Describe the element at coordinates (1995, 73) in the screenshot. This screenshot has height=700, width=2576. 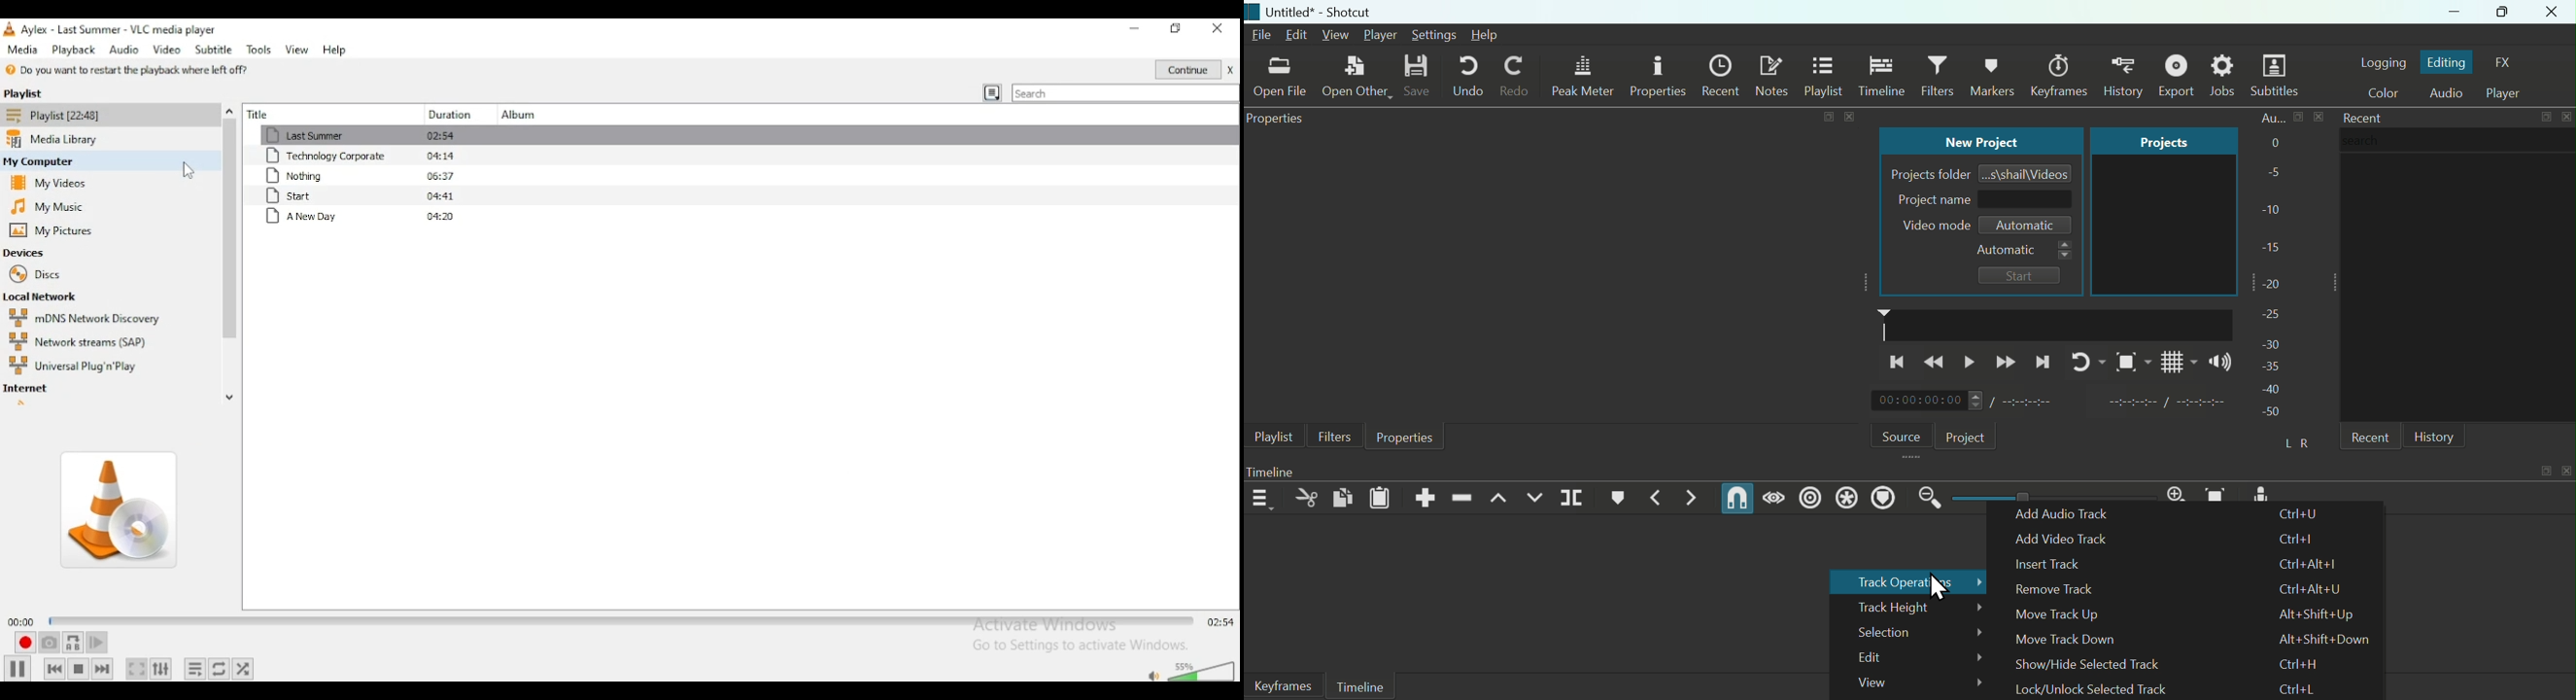
I see `History` at that location.